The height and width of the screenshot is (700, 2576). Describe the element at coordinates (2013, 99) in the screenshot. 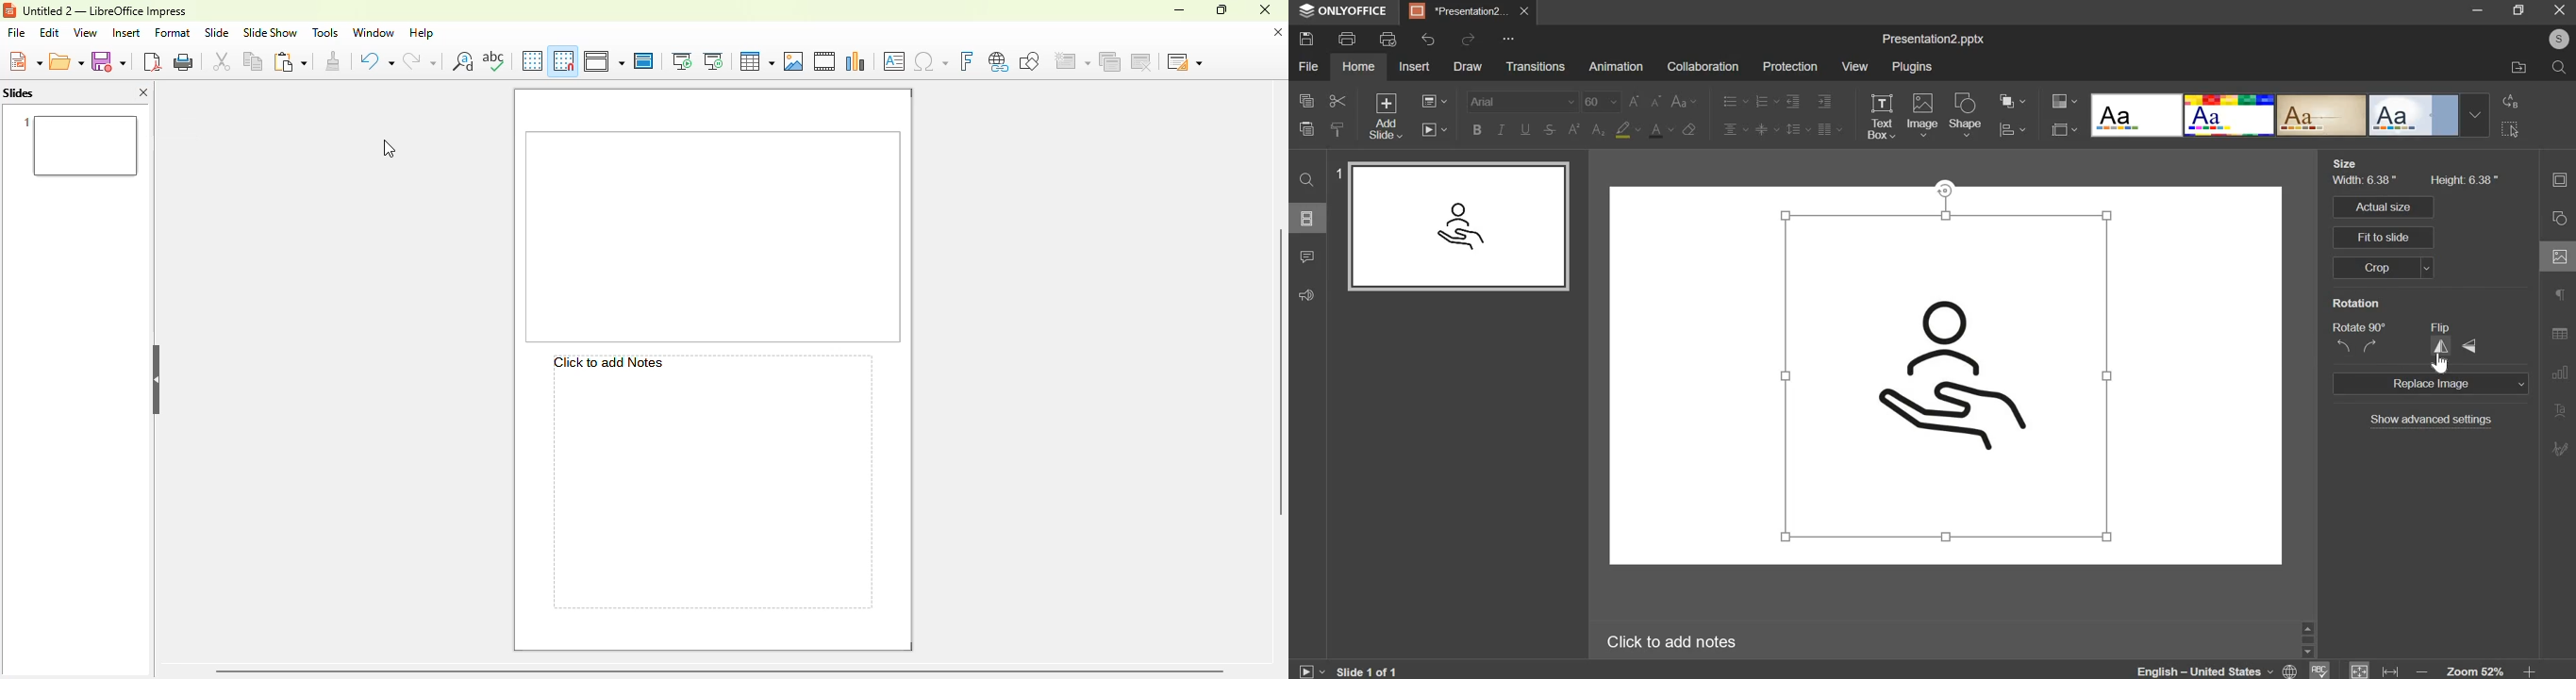

I see `arrange shape` at that location.